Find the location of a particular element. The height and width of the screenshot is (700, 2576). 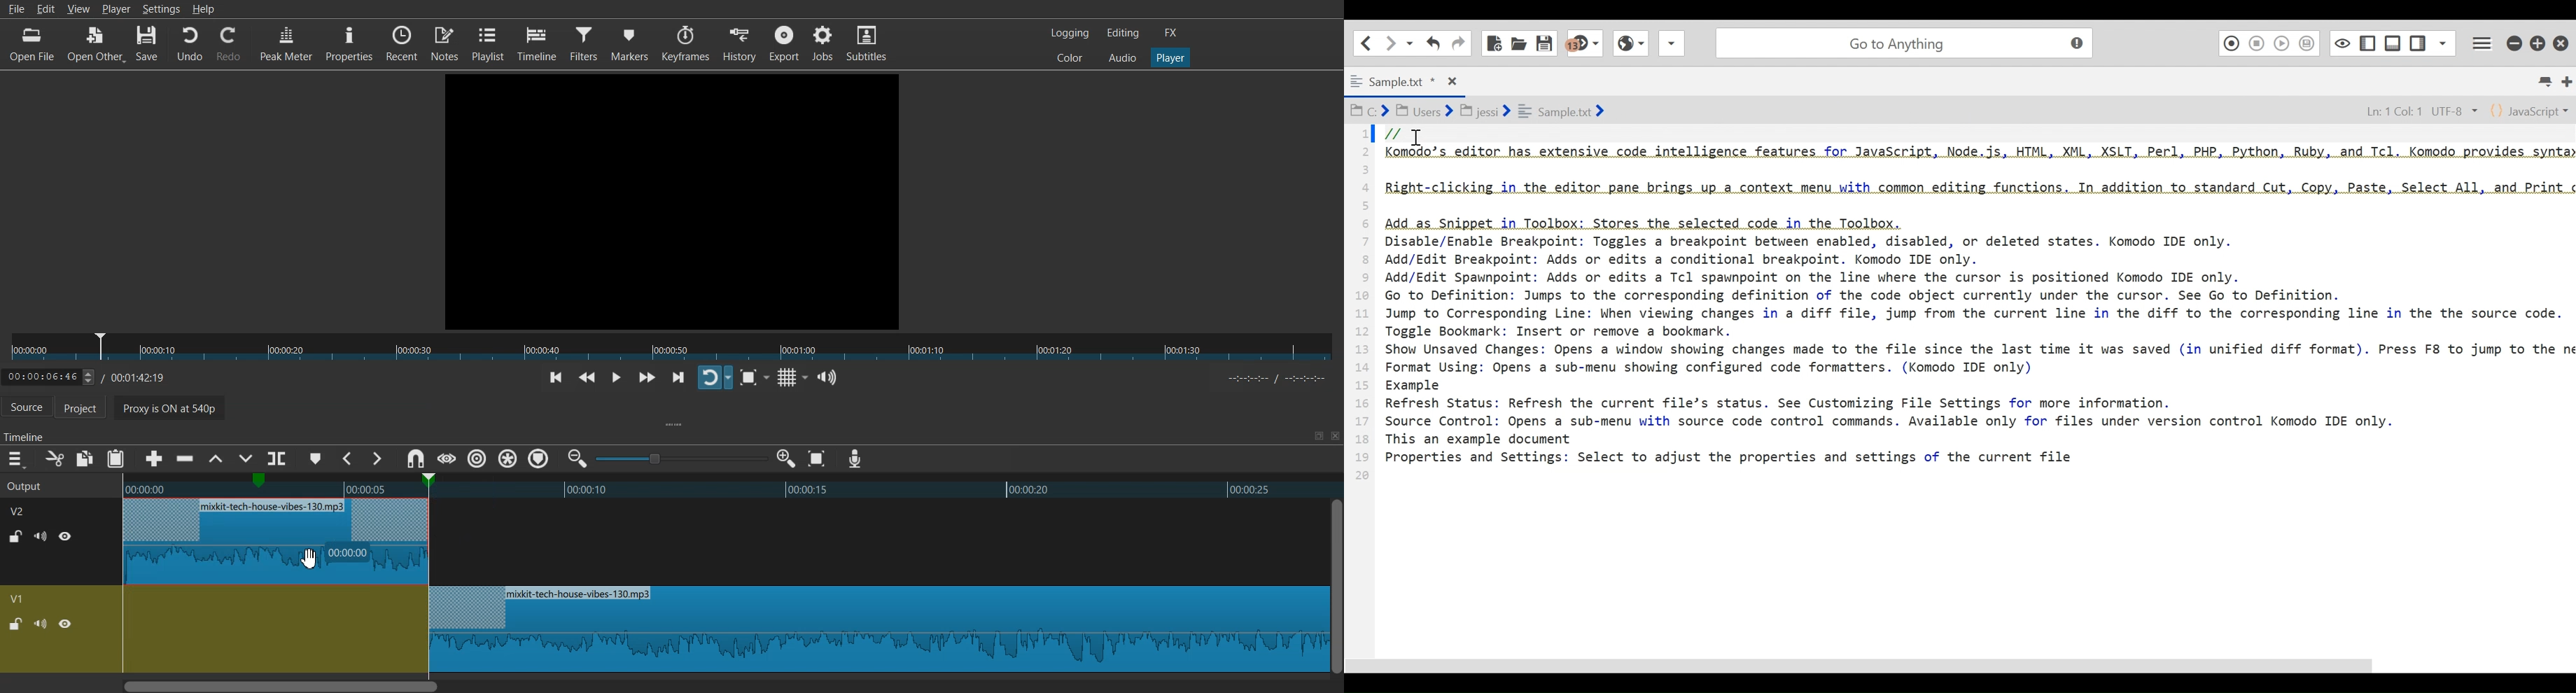

Save is located at coordinates (148, 44).